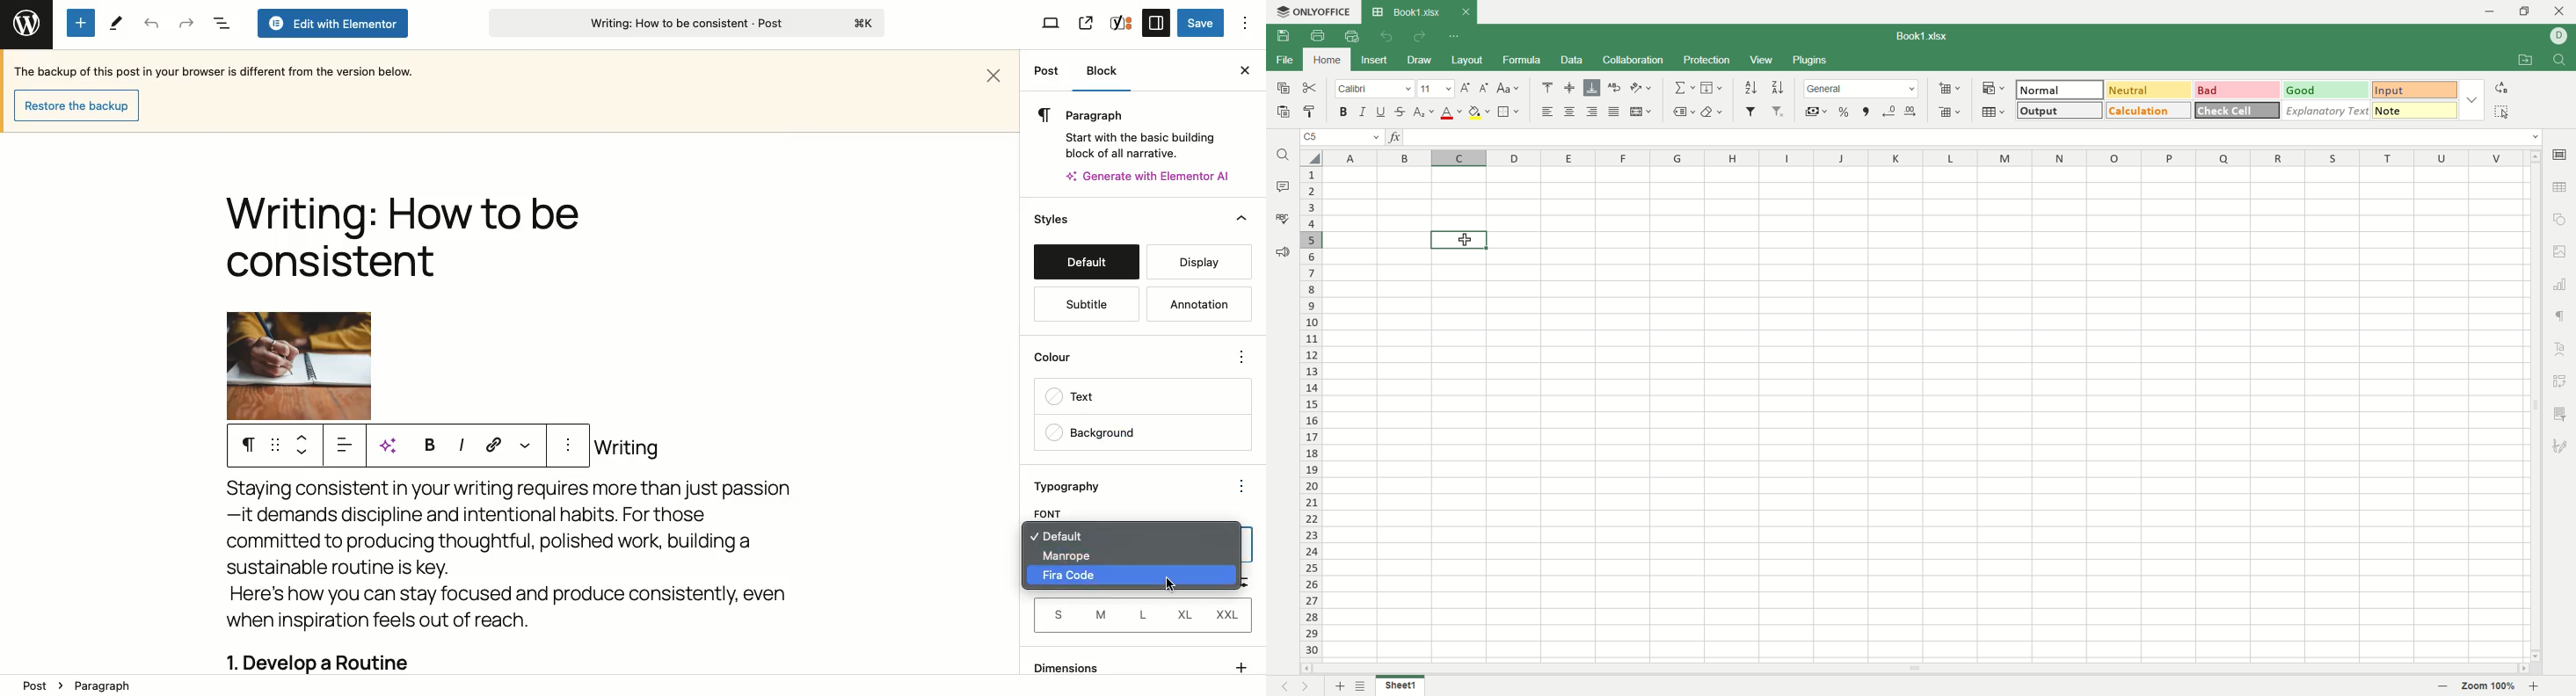 The height and width of the screenshot is (700, 2576). What do you see at coordinates (2149, 110) in the screenshot?
I see `calculation` at bounding box center [2149, 110].